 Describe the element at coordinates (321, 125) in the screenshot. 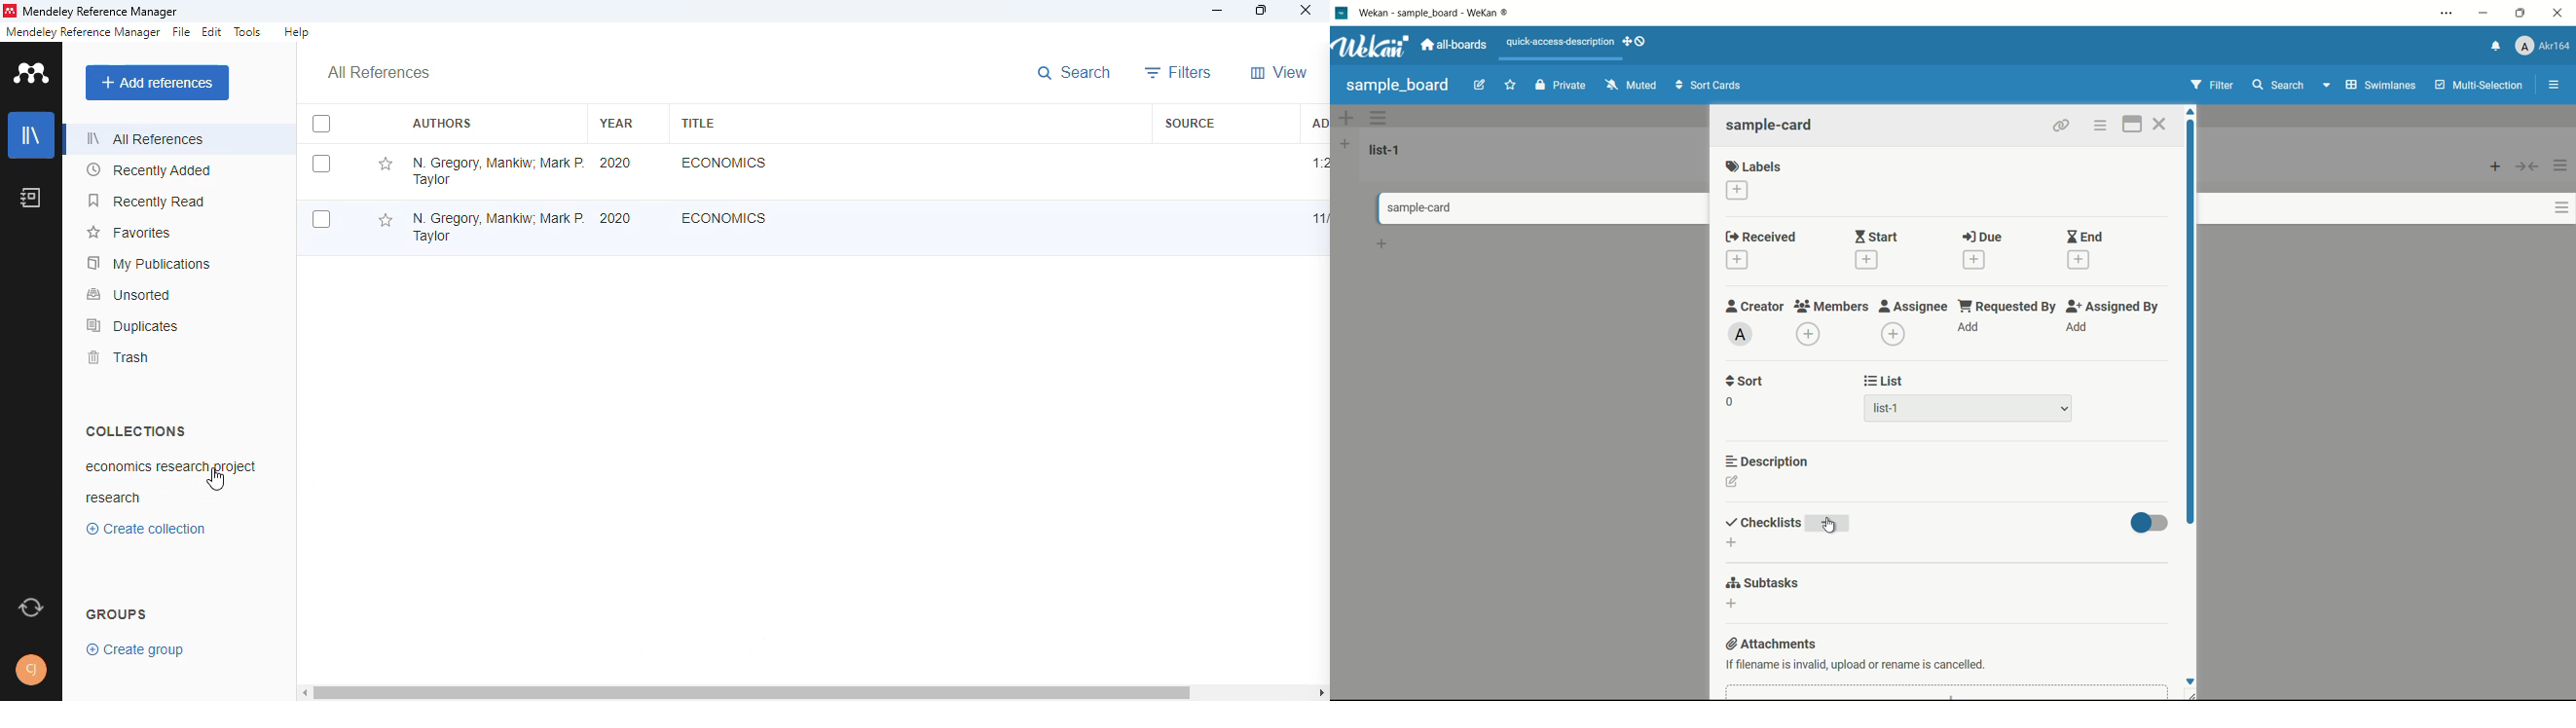

I see `select` at that location.